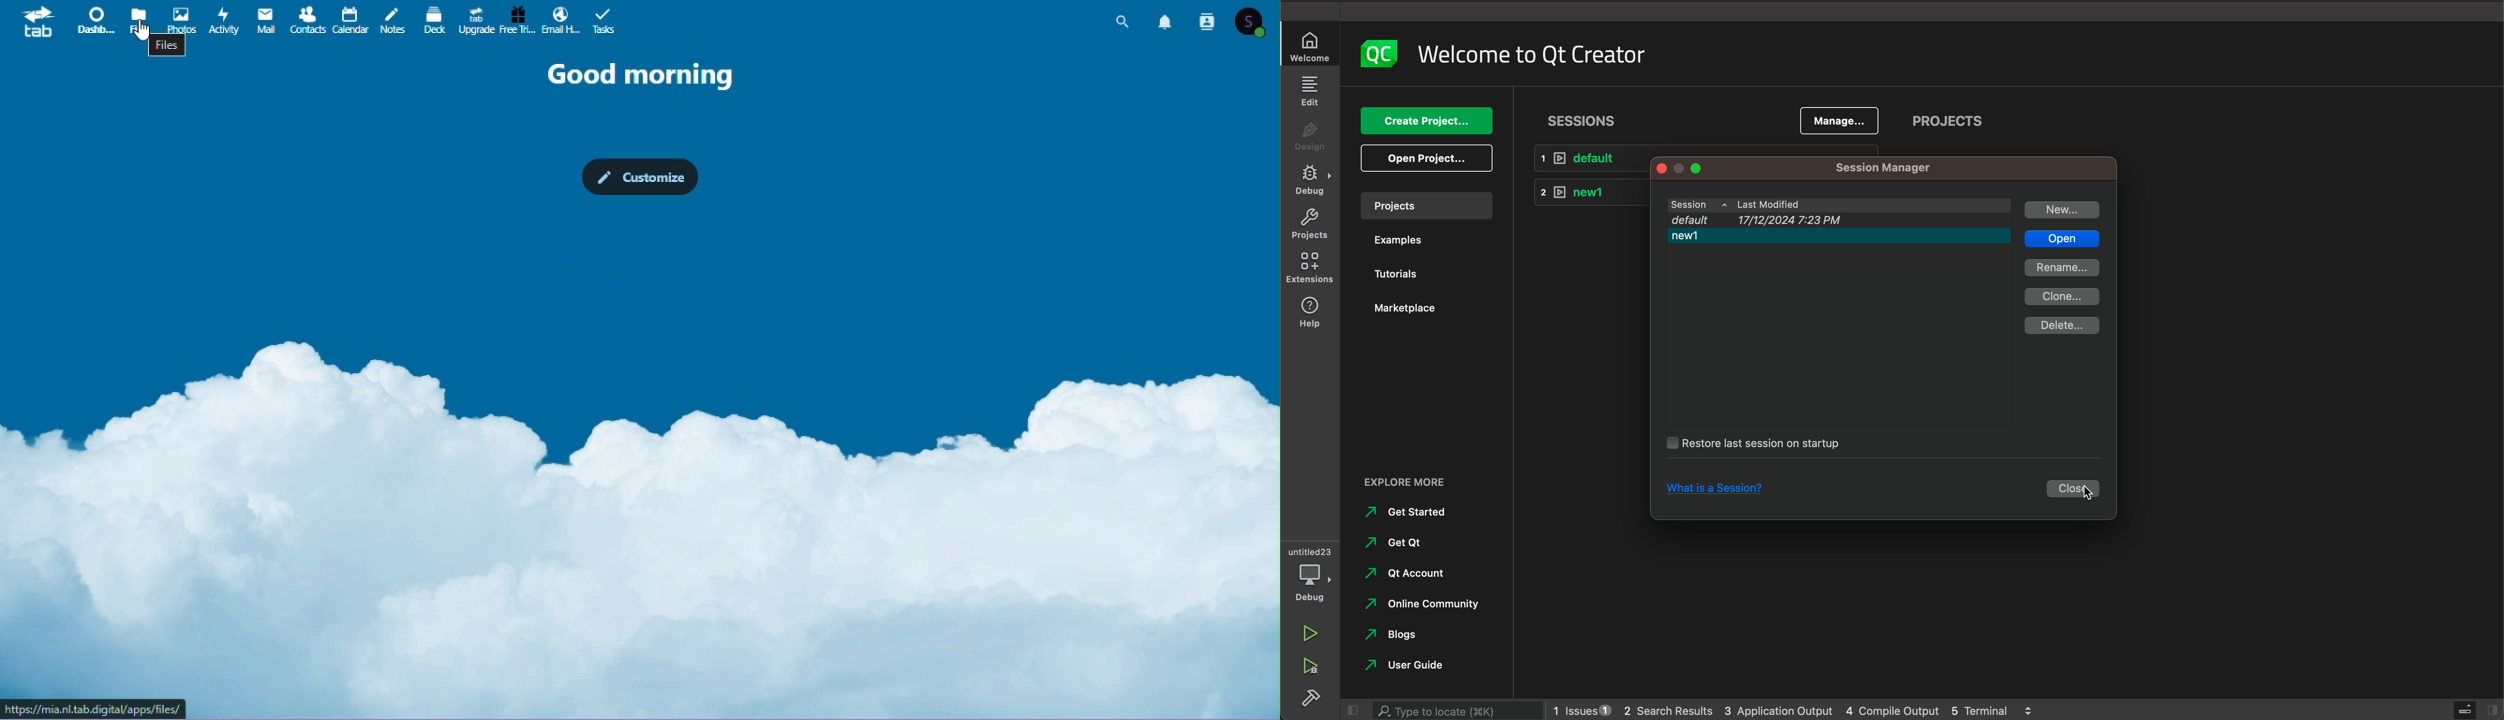 The width and height of the screenshot is (2520, 728). I want to click on debug, so click(1313, 583).